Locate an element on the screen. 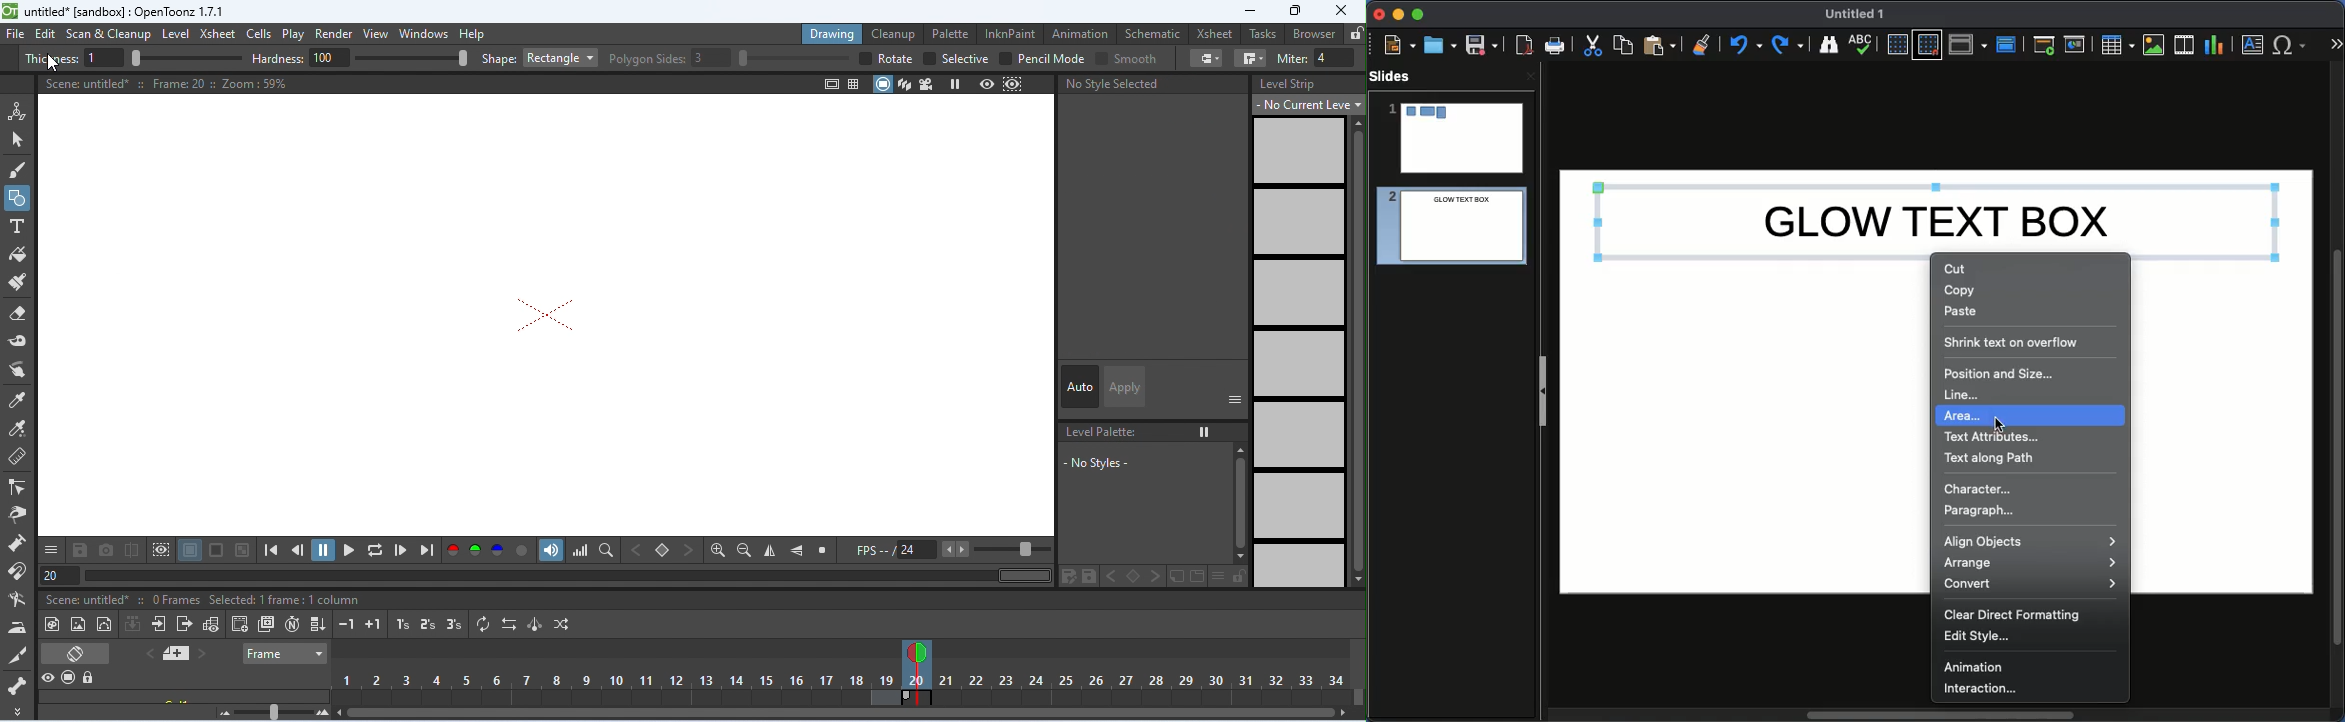 The image size is (2352, 728). Align objects is located at coordinates (2029, 541).